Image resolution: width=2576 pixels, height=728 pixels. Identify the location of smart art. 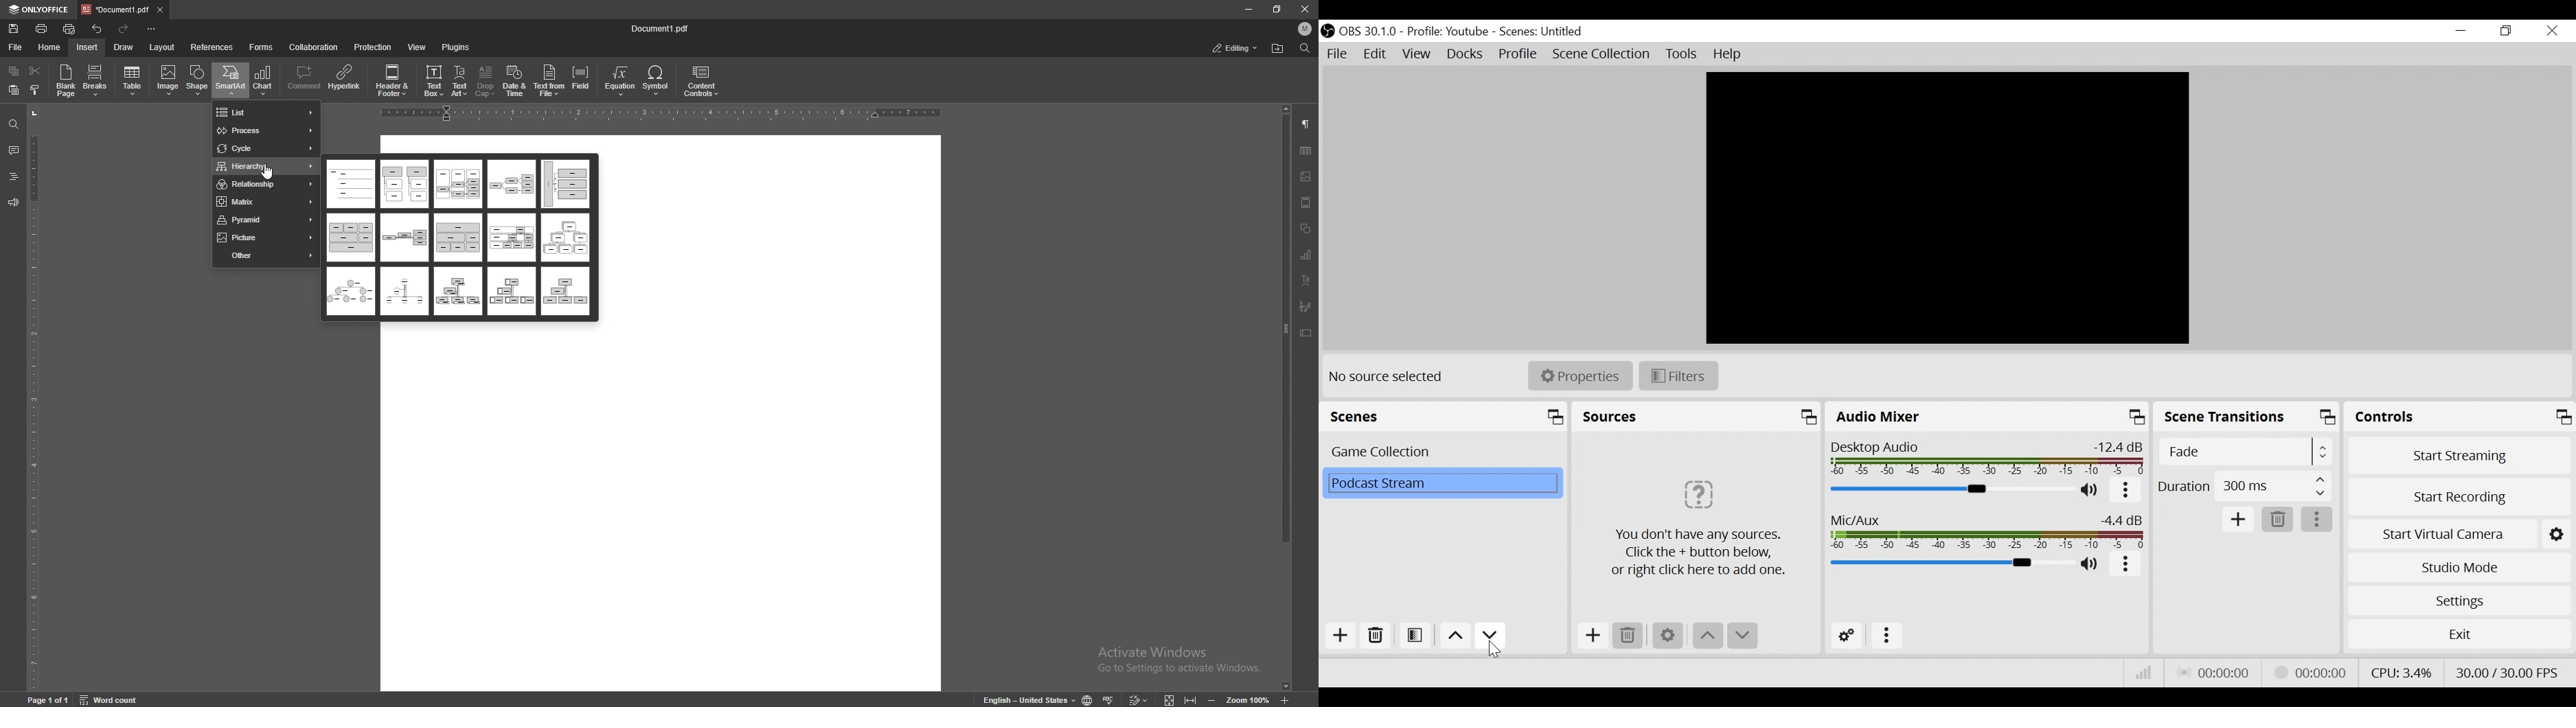
(230, 80).